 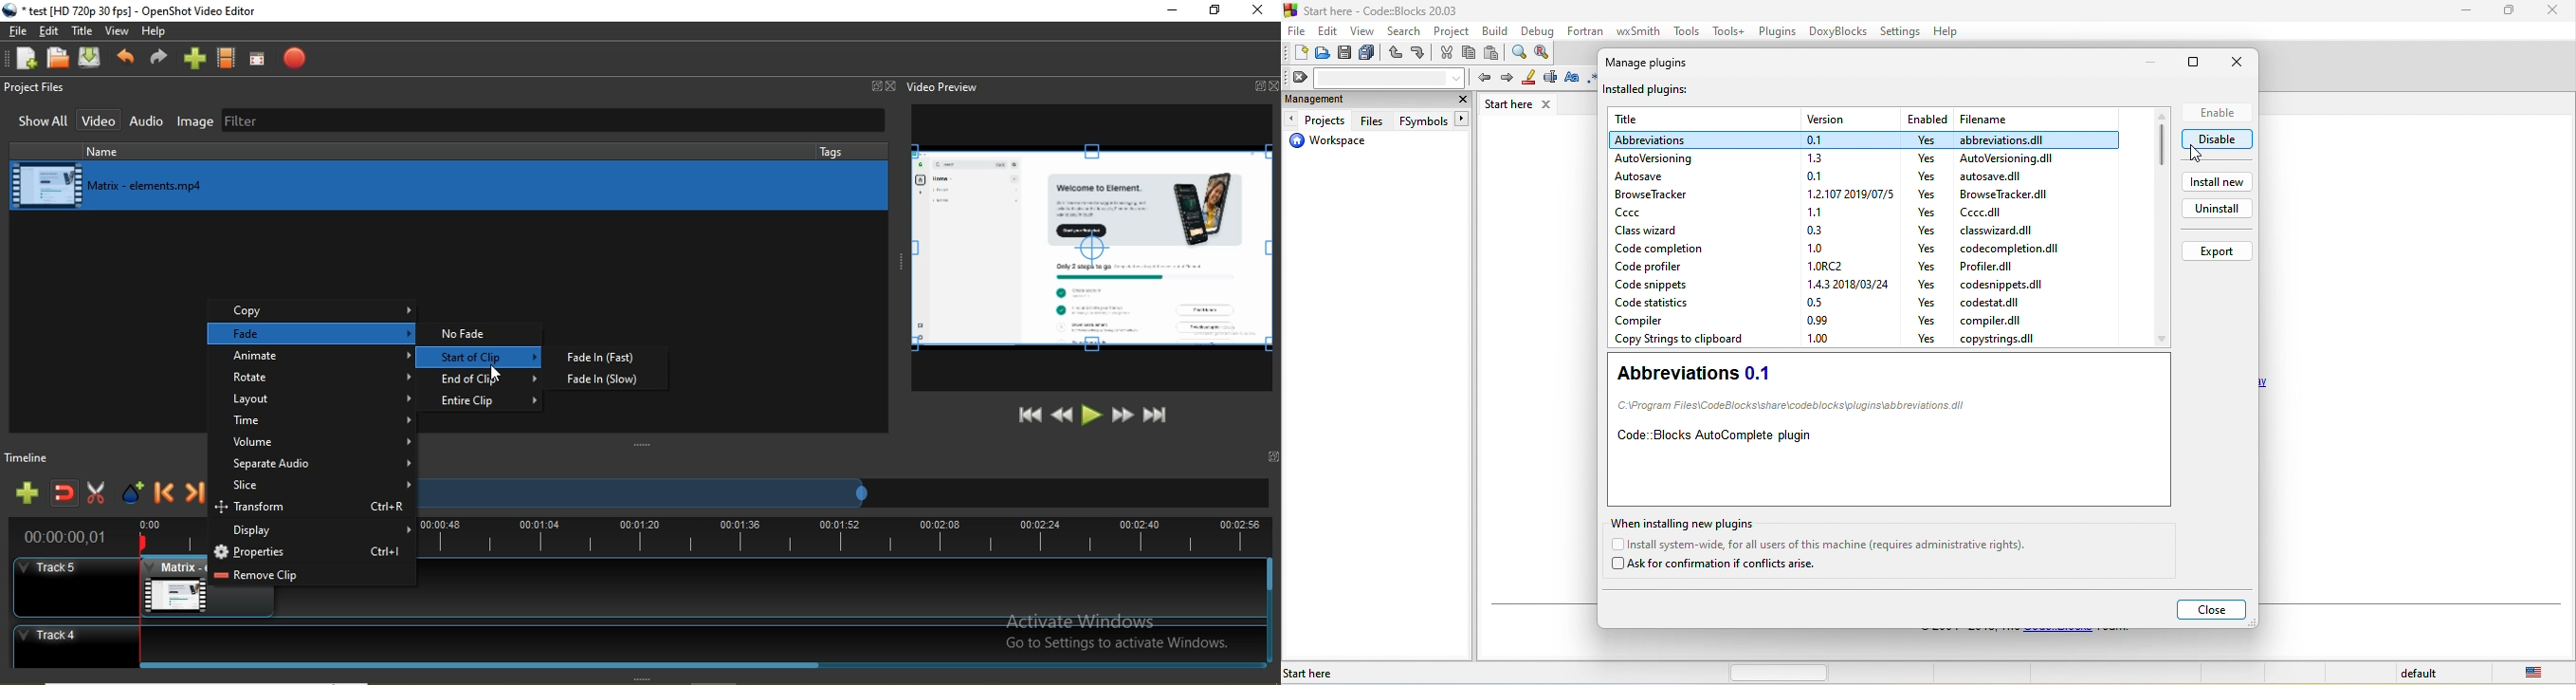 What do you see at coordinates (1818, 320) in the screenshot?
I see `version ` at bounding box center [1818, 320].